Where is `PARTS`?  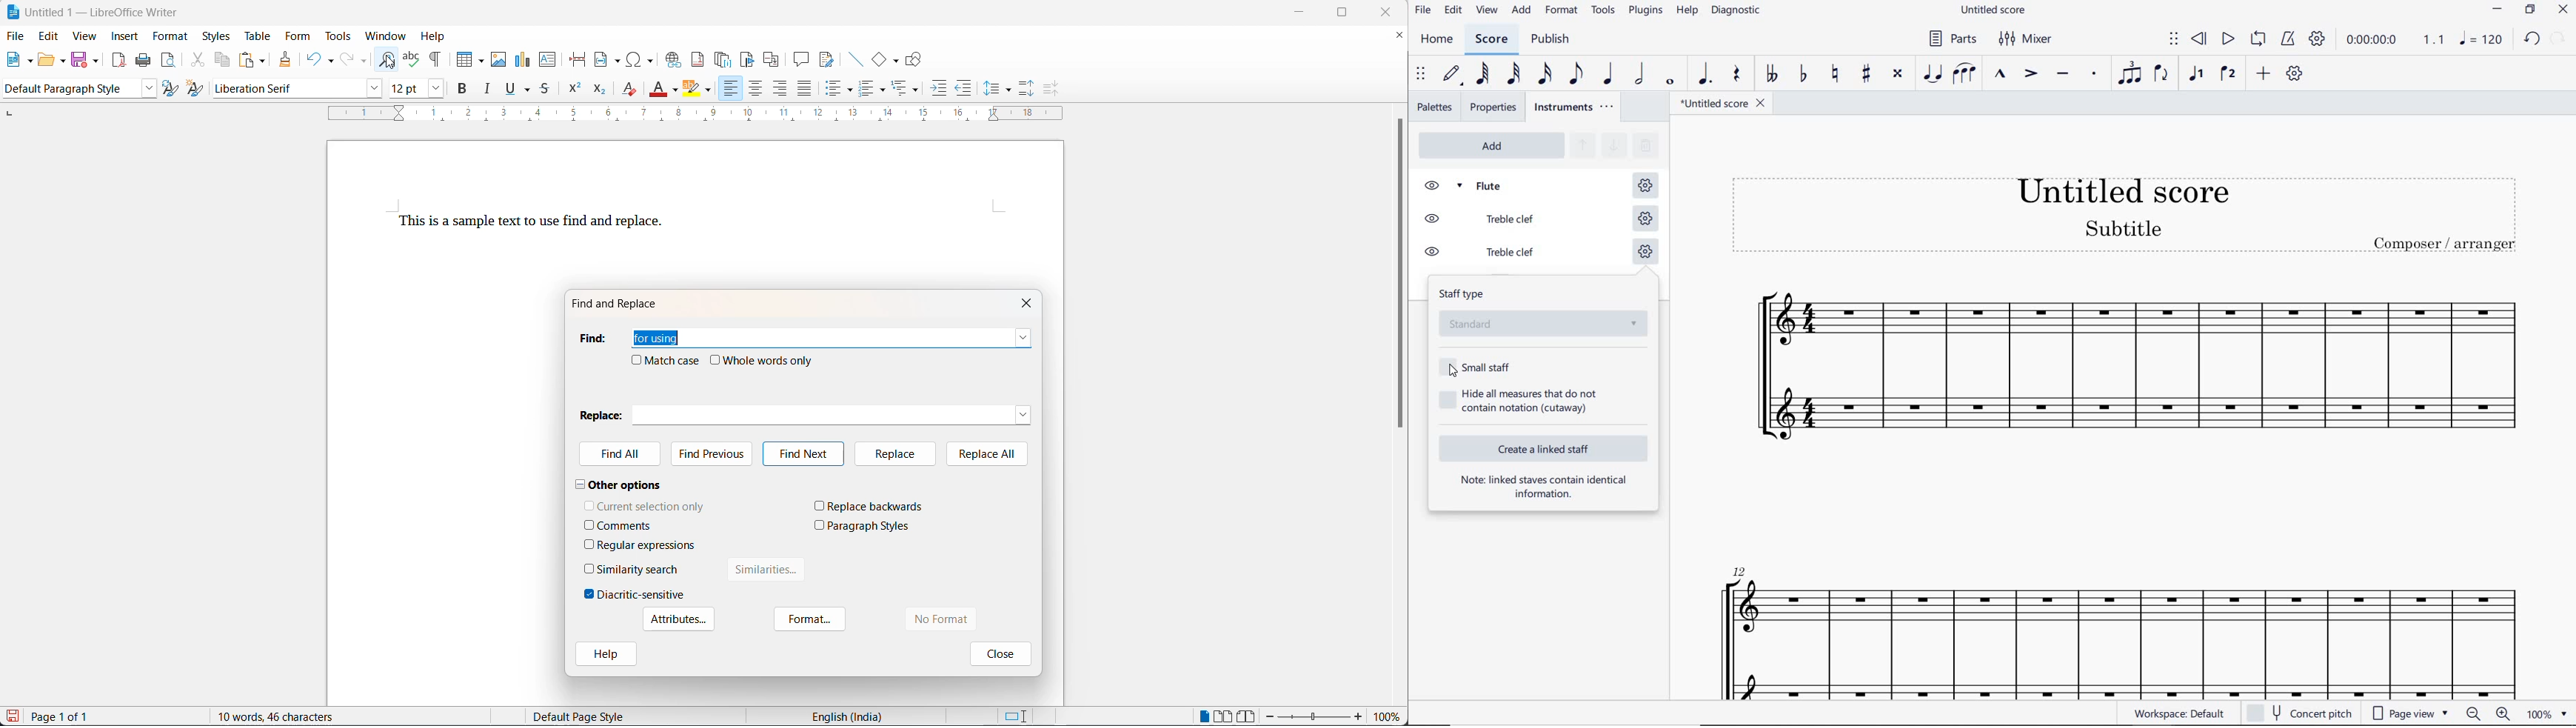 PARTS is located at coordinates (1953, 39).